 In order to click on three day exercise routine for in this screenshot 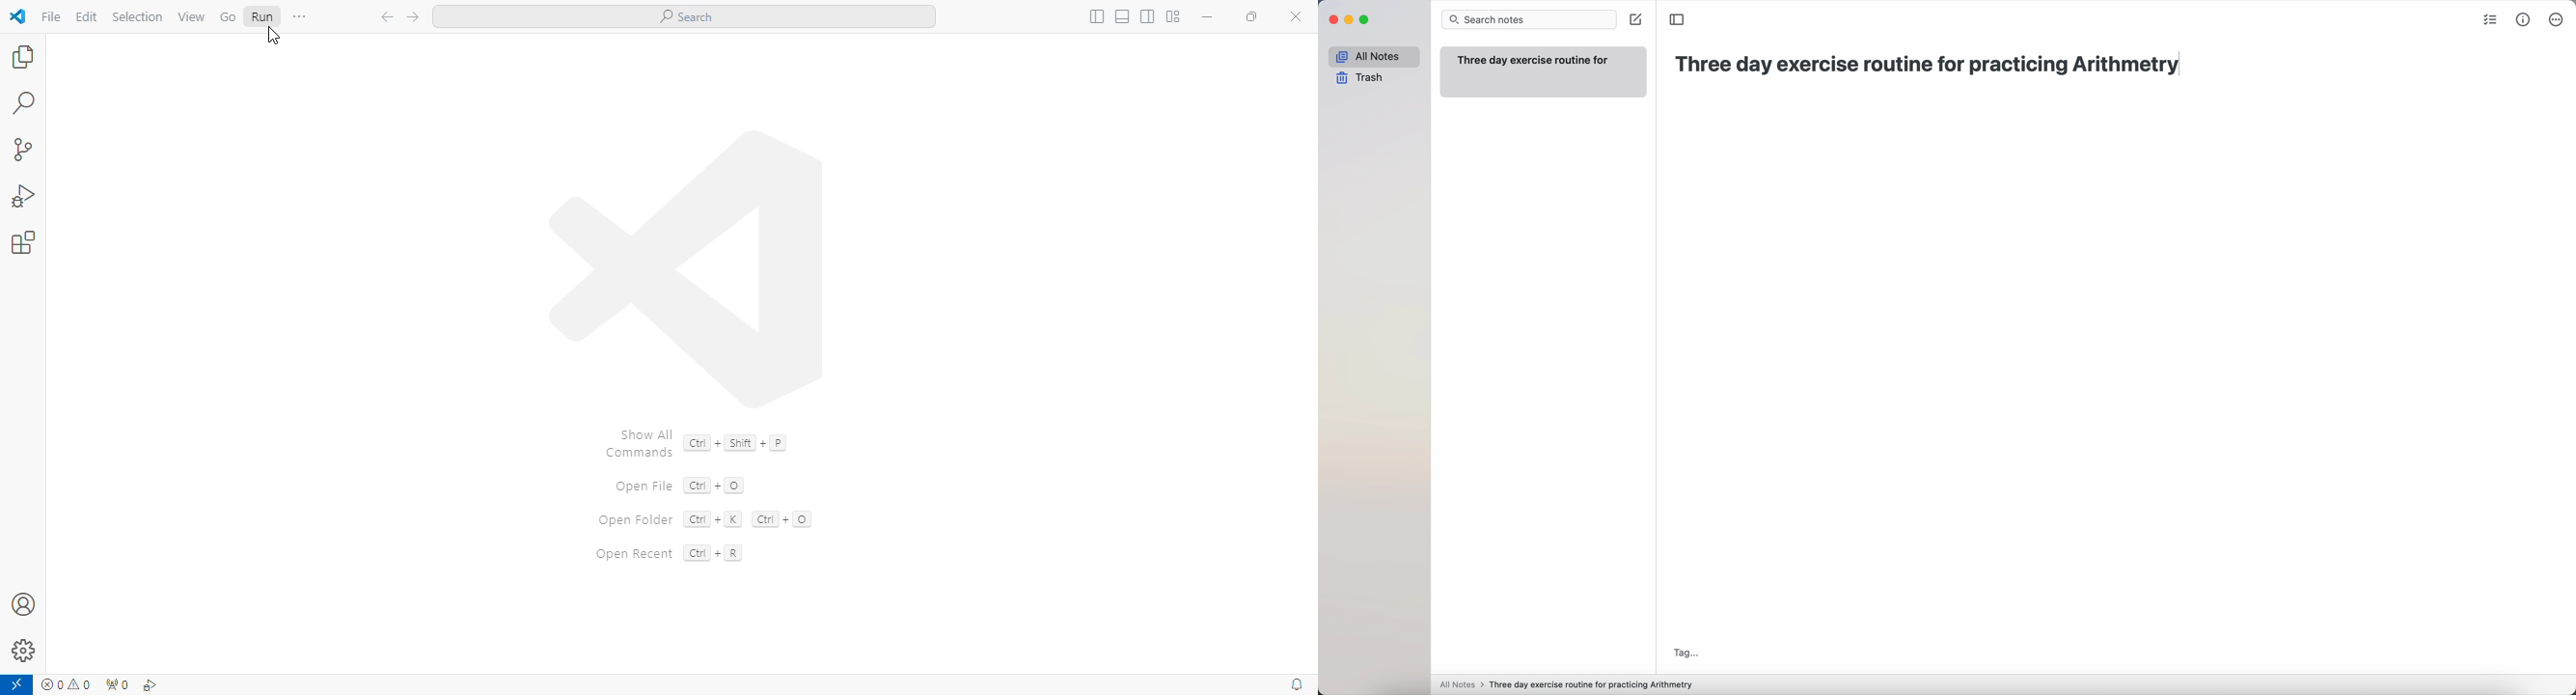, I will do `click(1536, 60)`.